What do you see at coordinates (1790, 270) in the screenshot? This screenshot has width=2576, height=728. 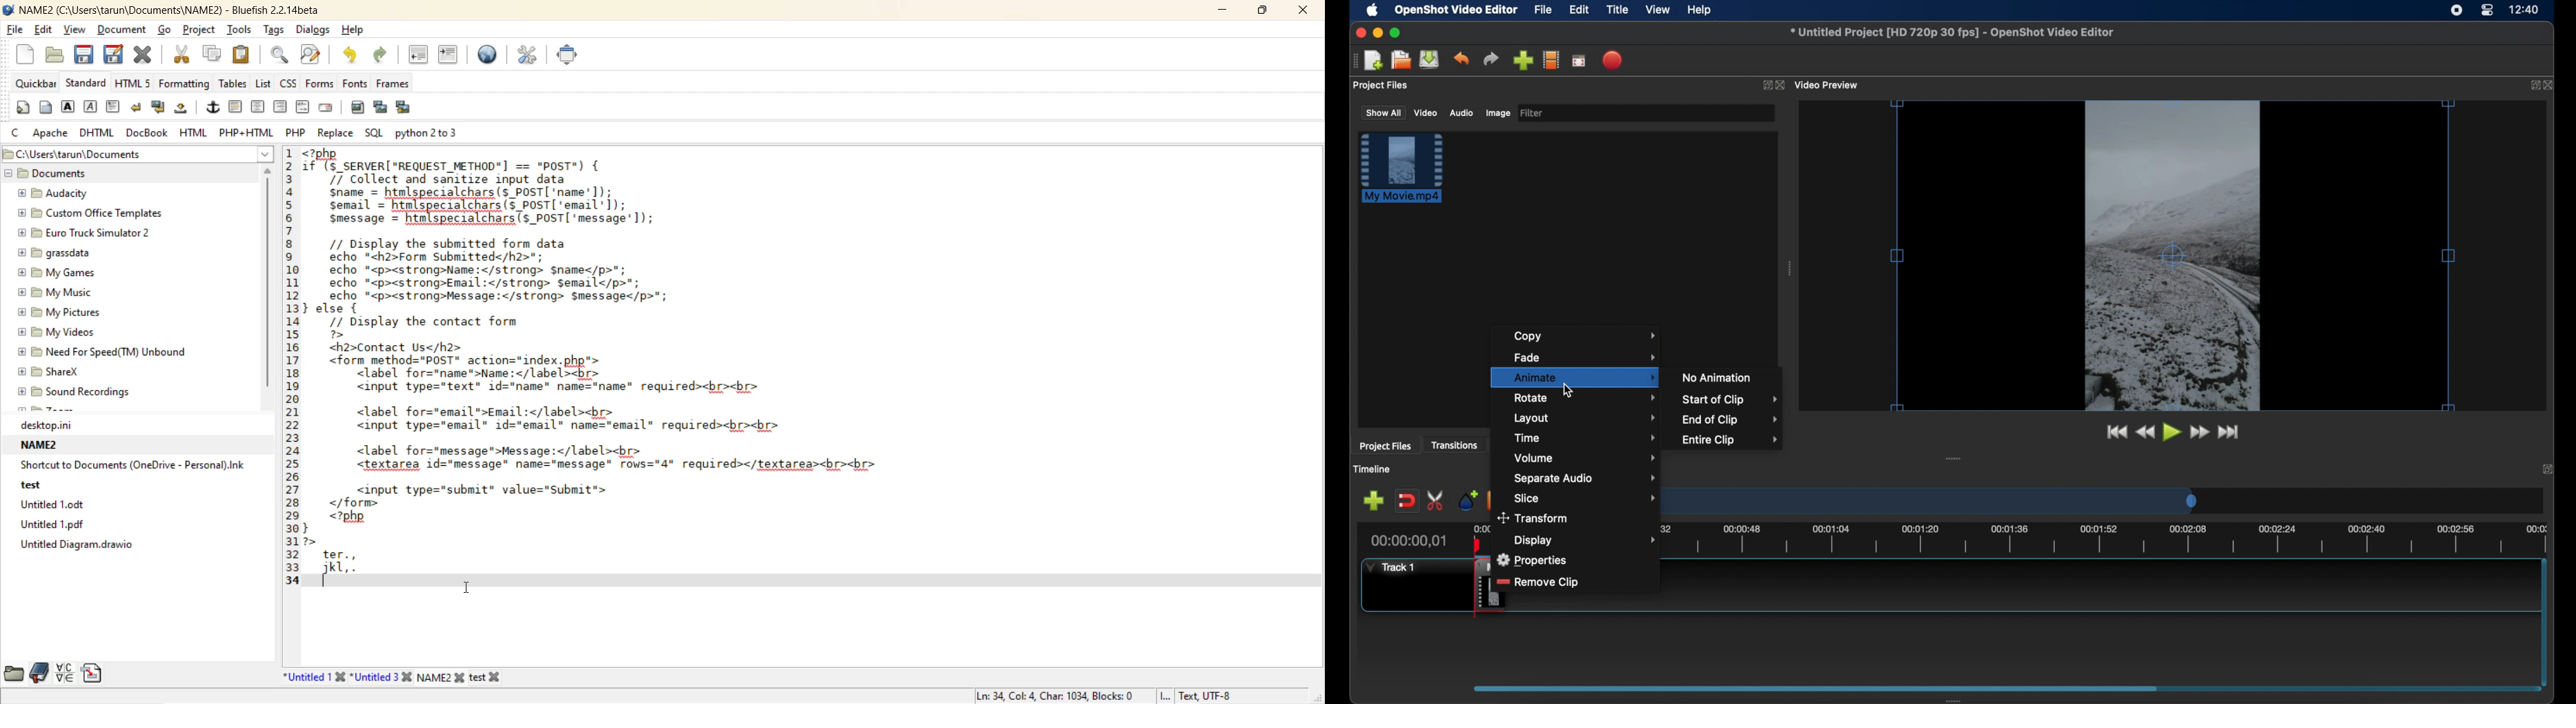 I see `drag handle` at bounding box center [1790, 270].